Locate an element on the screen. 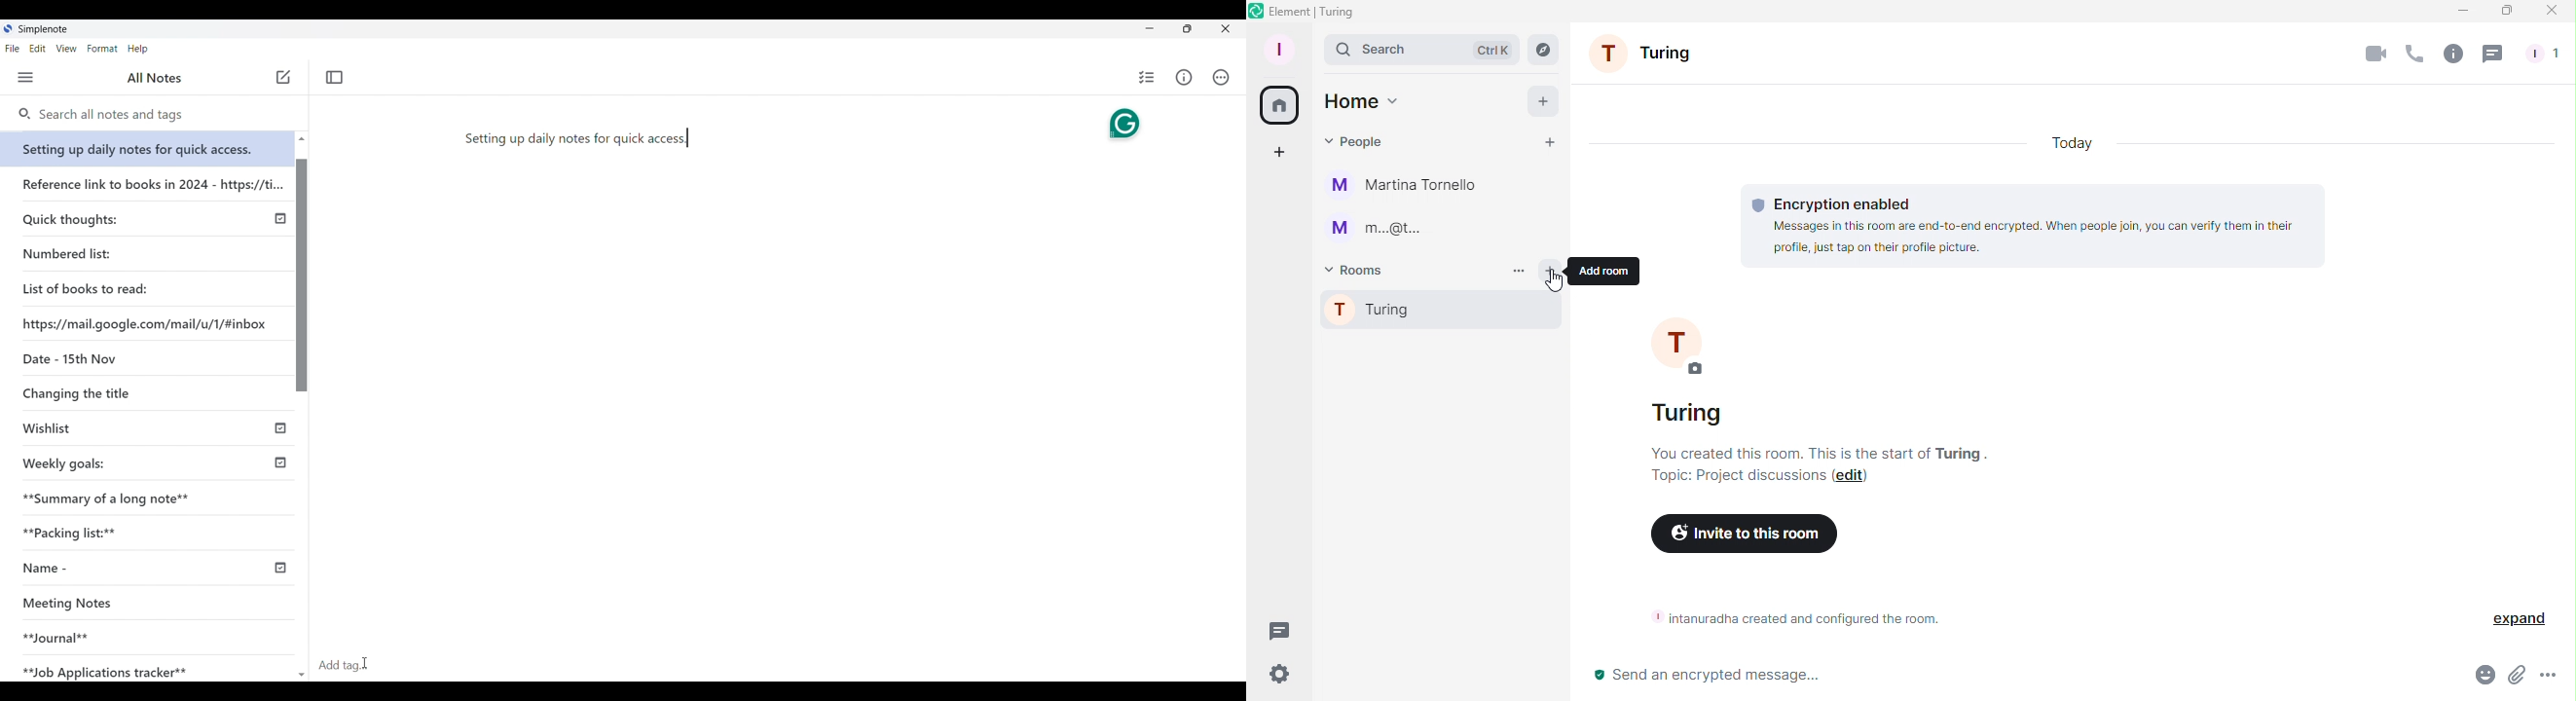  Encryption information is located at coordinates (2035, 223).